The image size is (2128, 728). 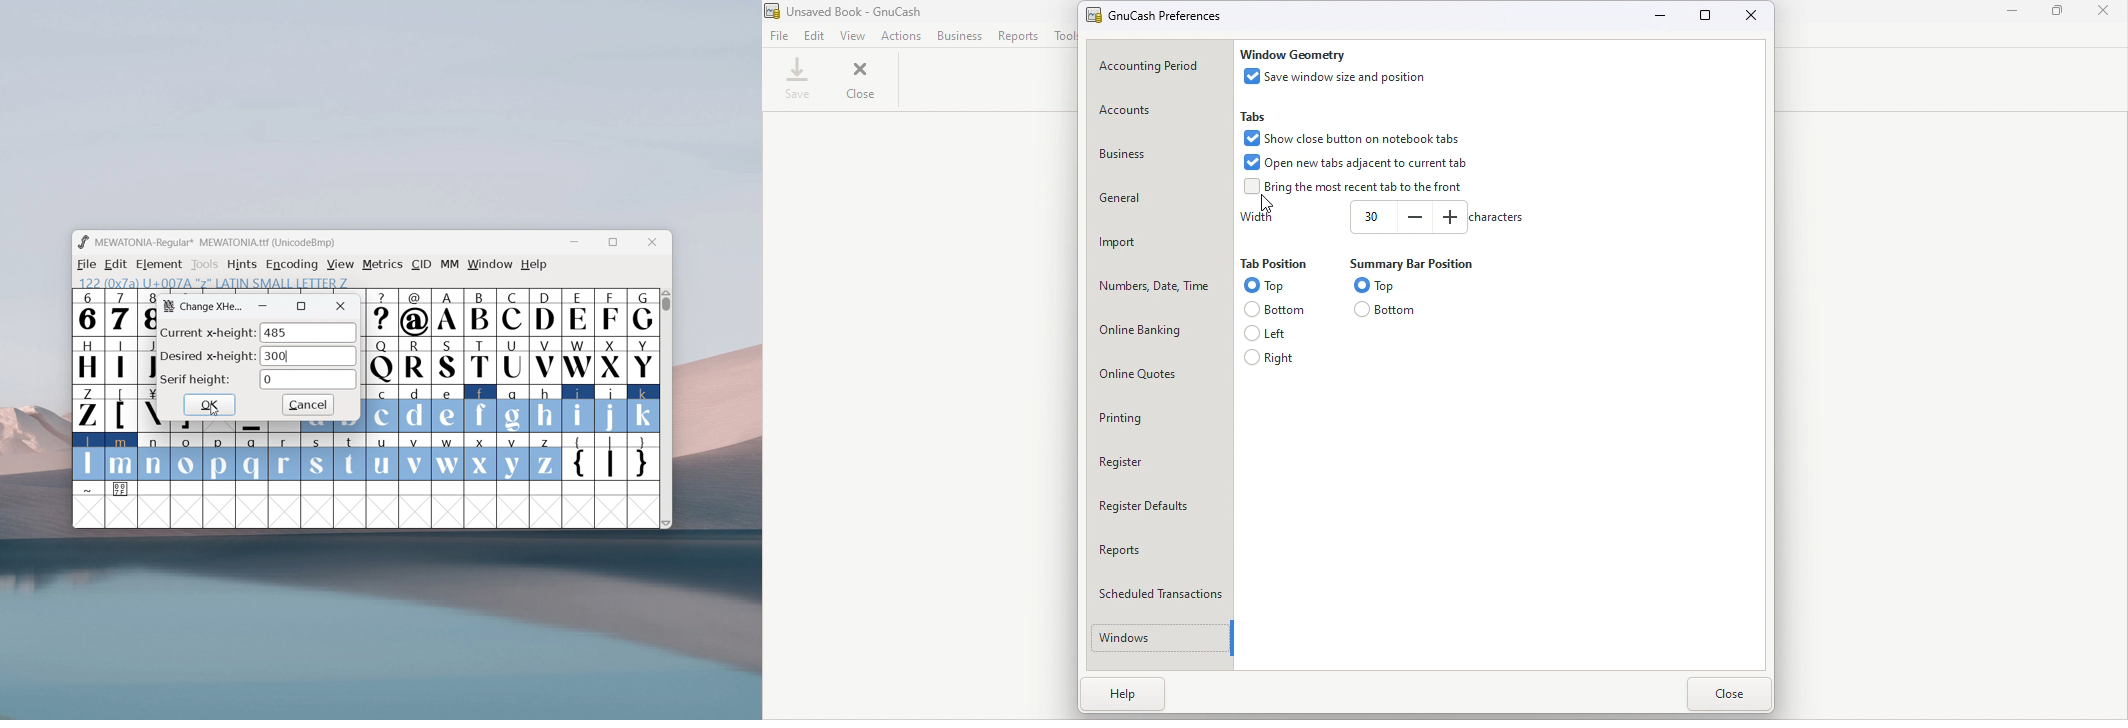 I want to click on Close, so click(x=1727, y=695).